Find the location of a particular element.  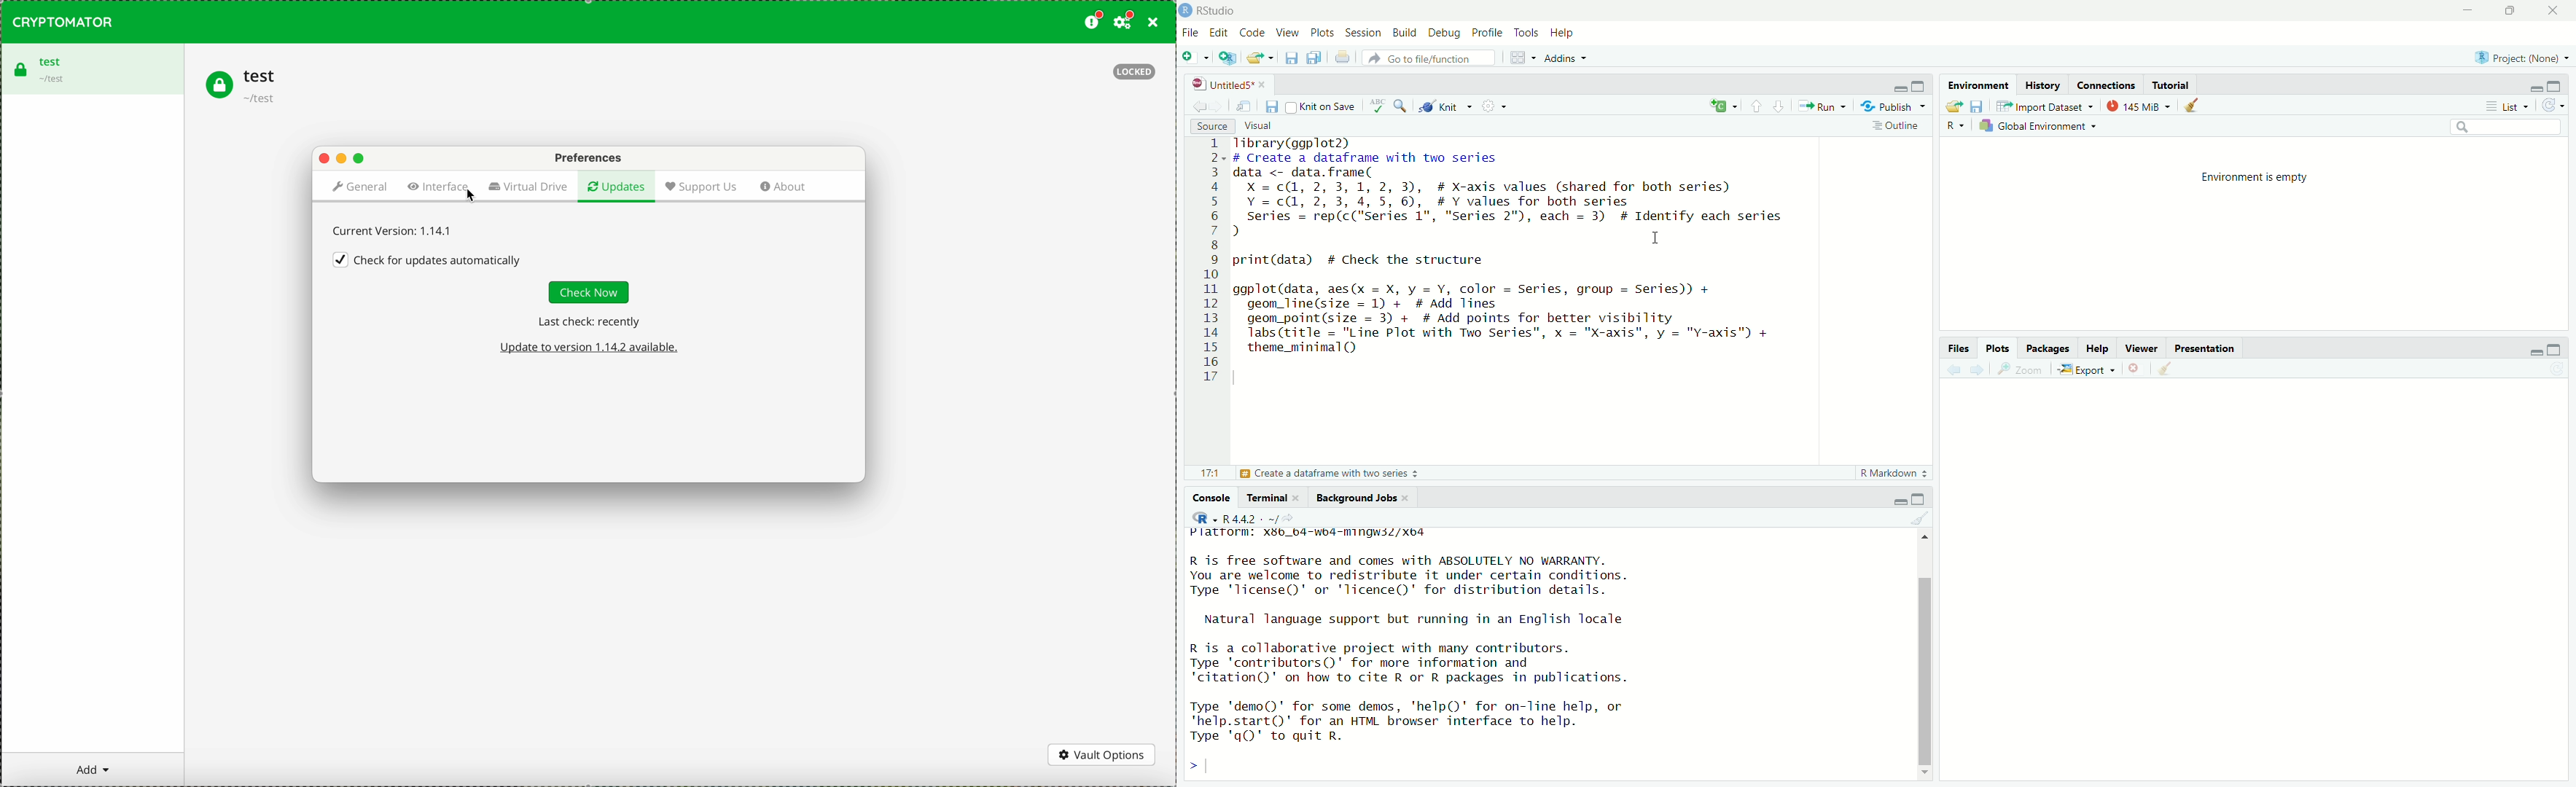

Bckground Jobs is located at coordinates (1361, 496).